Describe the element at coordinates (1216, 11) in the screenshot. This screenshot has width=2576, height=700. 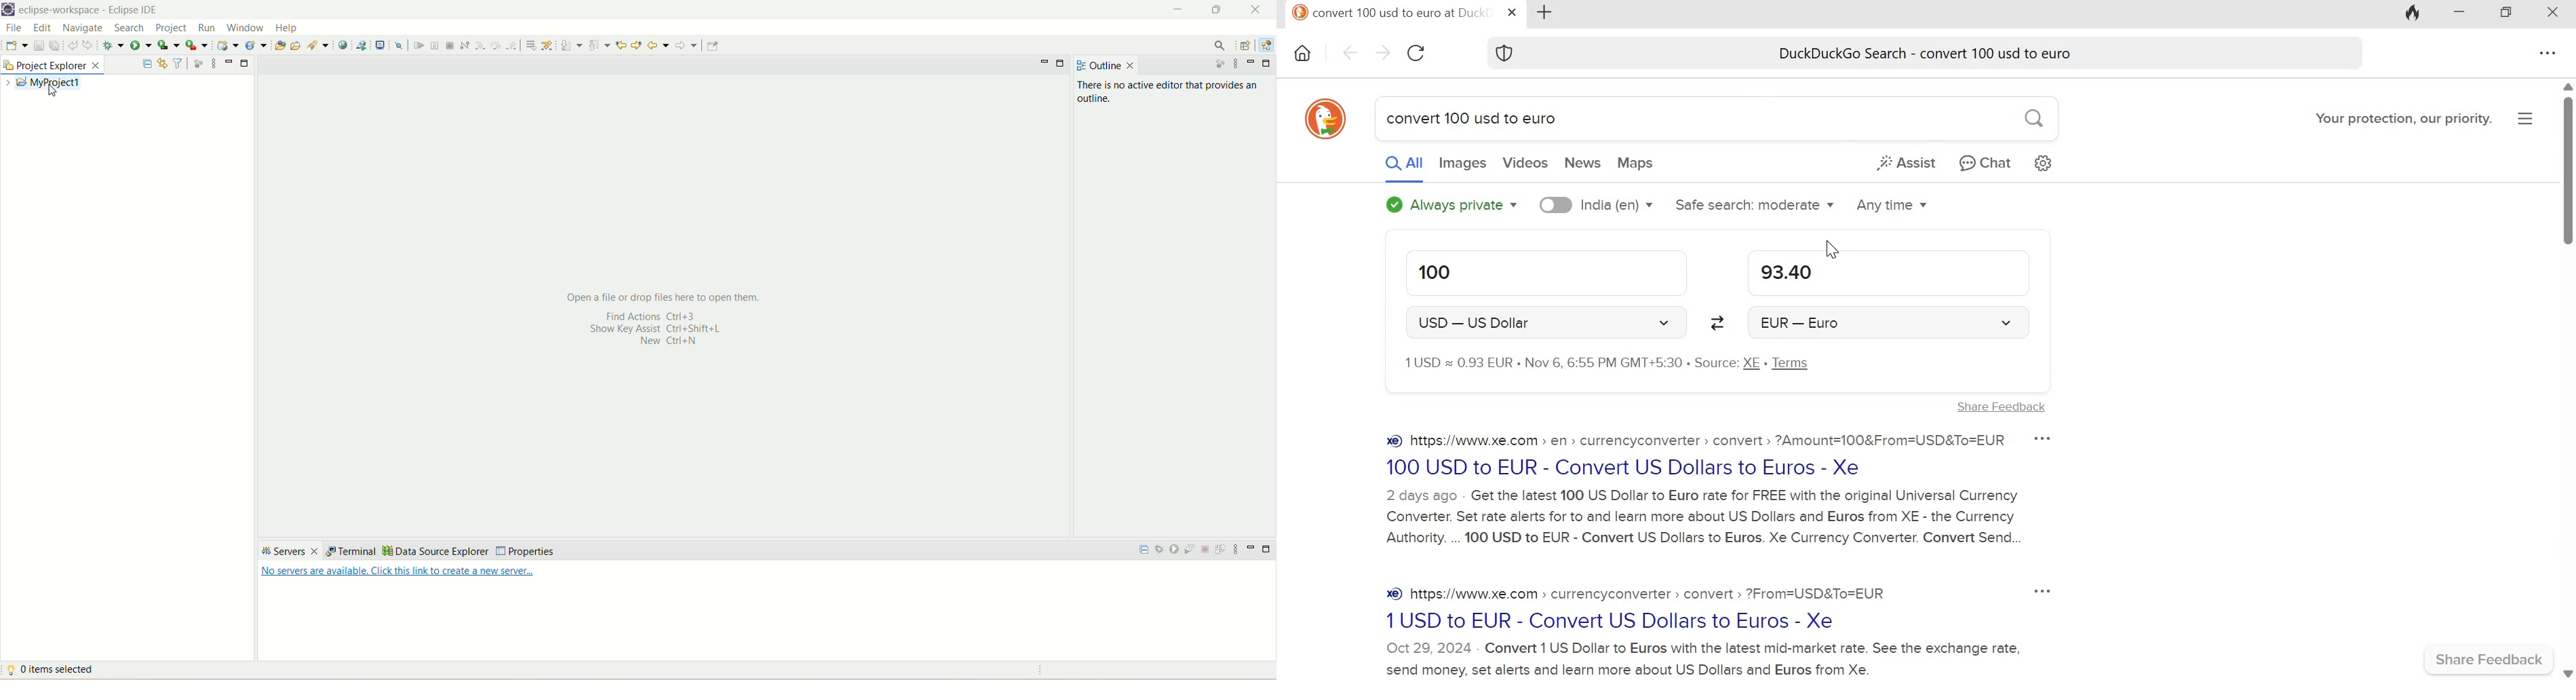
I see `maximize` at that location.